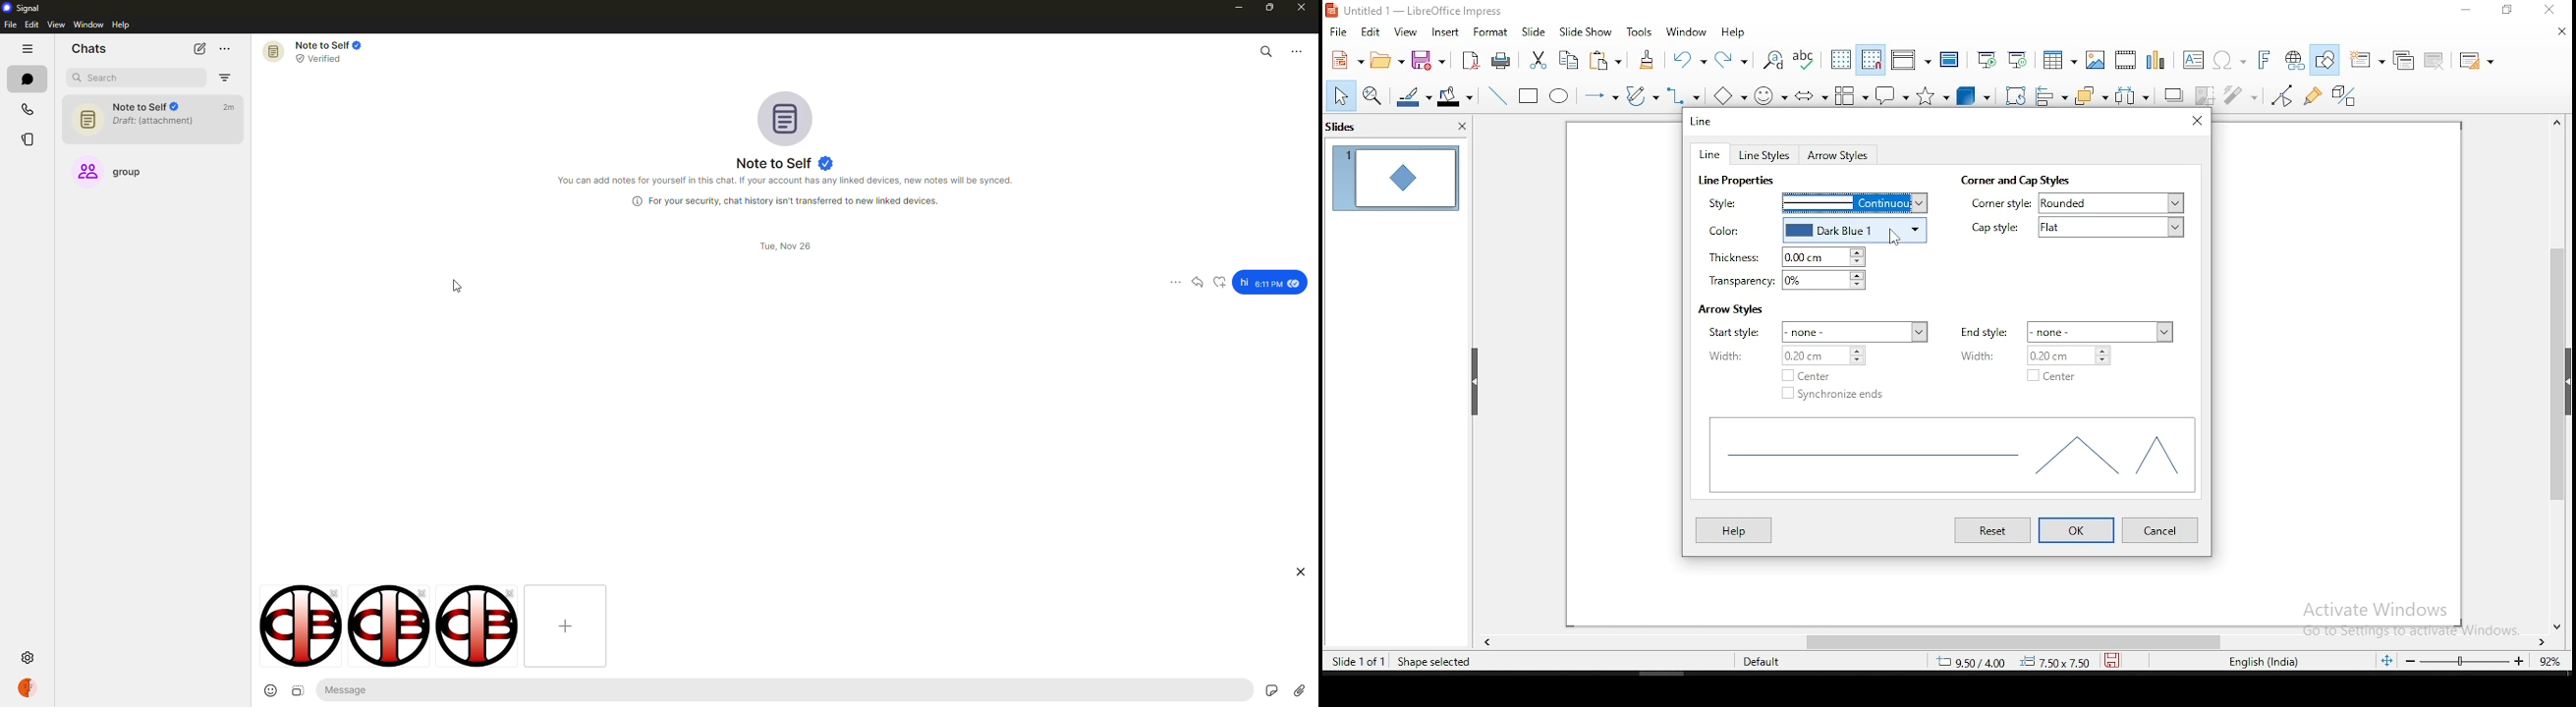  Describe the element at coordinates (790, 201) in the screenshot. I see `info` at that location.